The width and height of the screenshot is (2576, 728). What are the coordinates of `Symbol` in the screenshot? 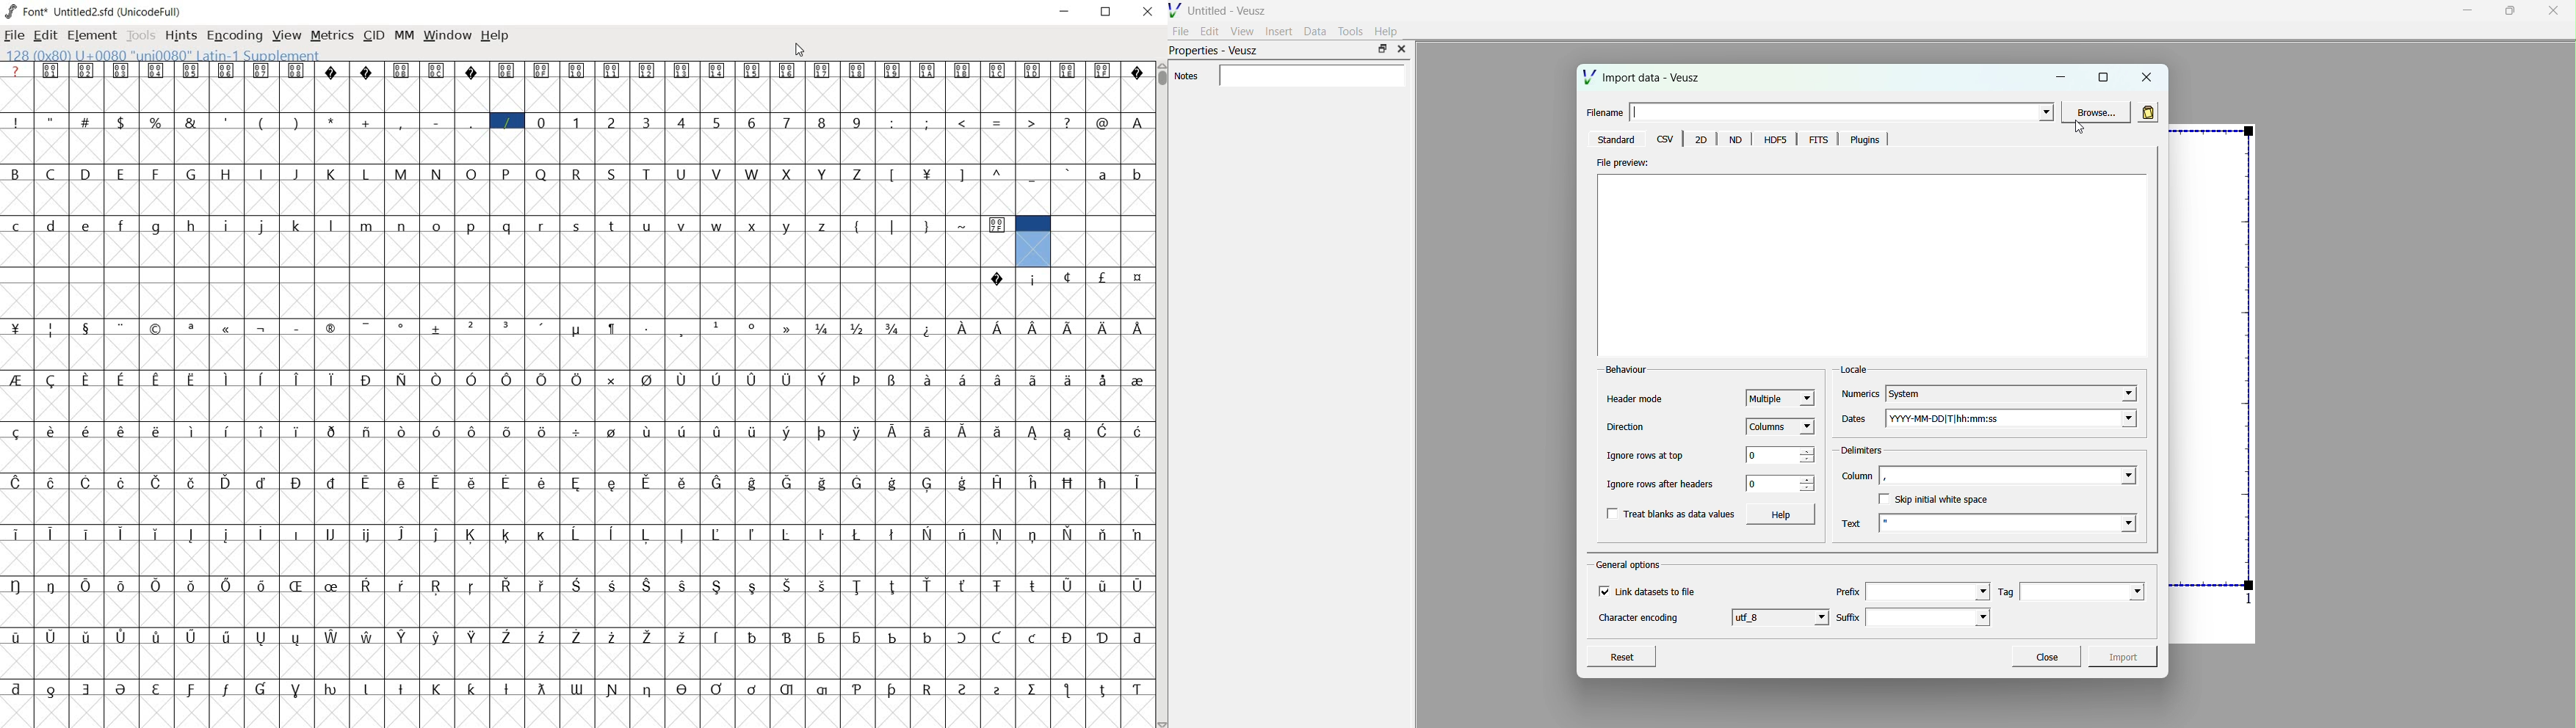 It's located at (300, 638).